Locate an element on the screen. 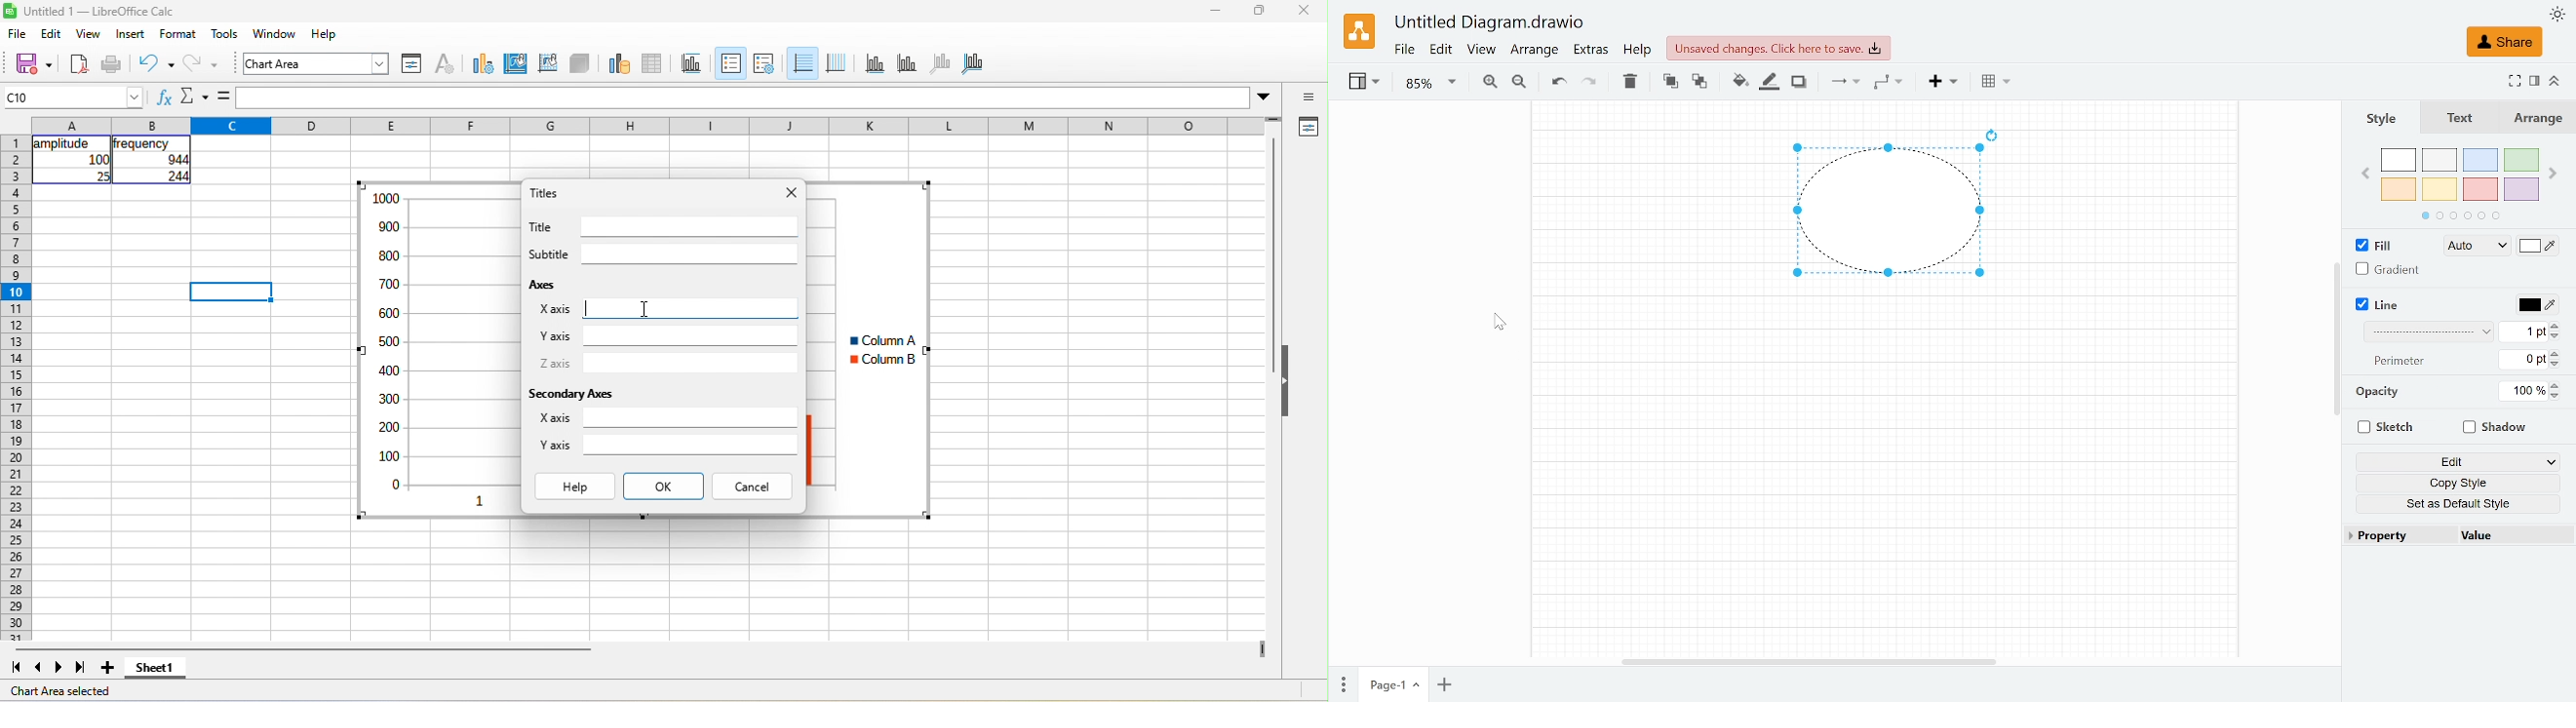 The height and width of the screenshot is (728, 2576). insert is located at coordinates (1938, 83).